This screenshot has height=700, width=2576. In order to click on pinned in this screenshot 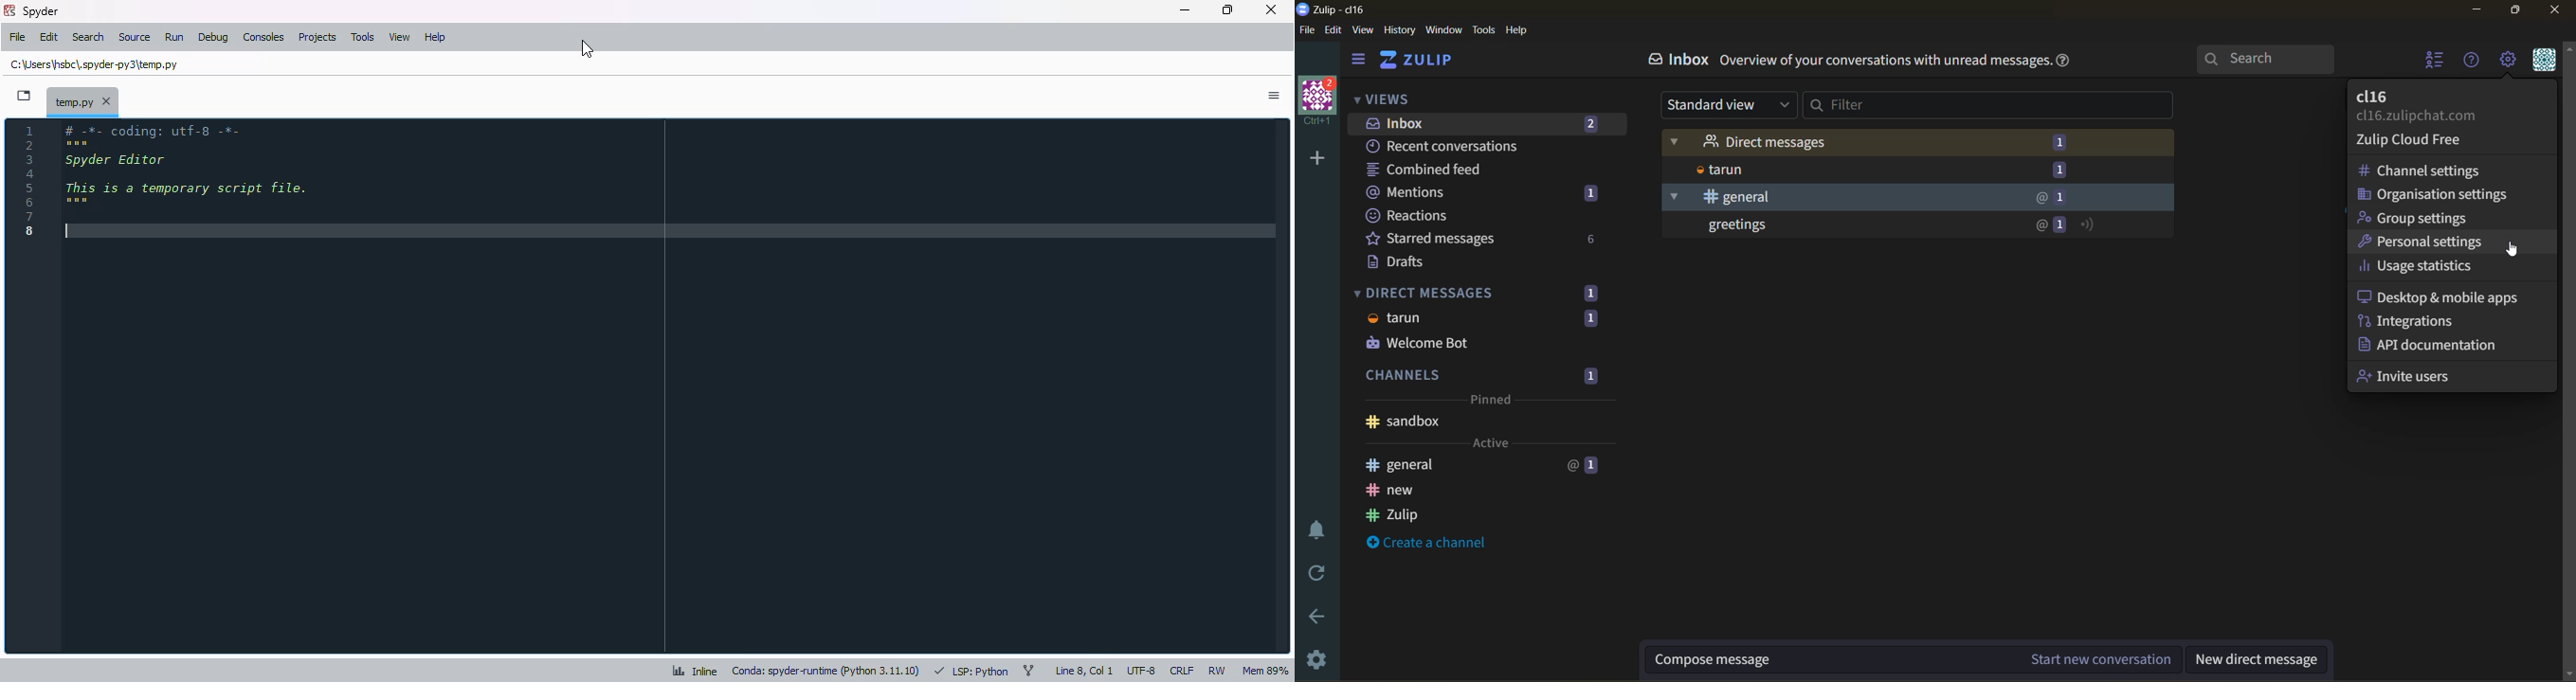, I will do `click(1490, 400)`.